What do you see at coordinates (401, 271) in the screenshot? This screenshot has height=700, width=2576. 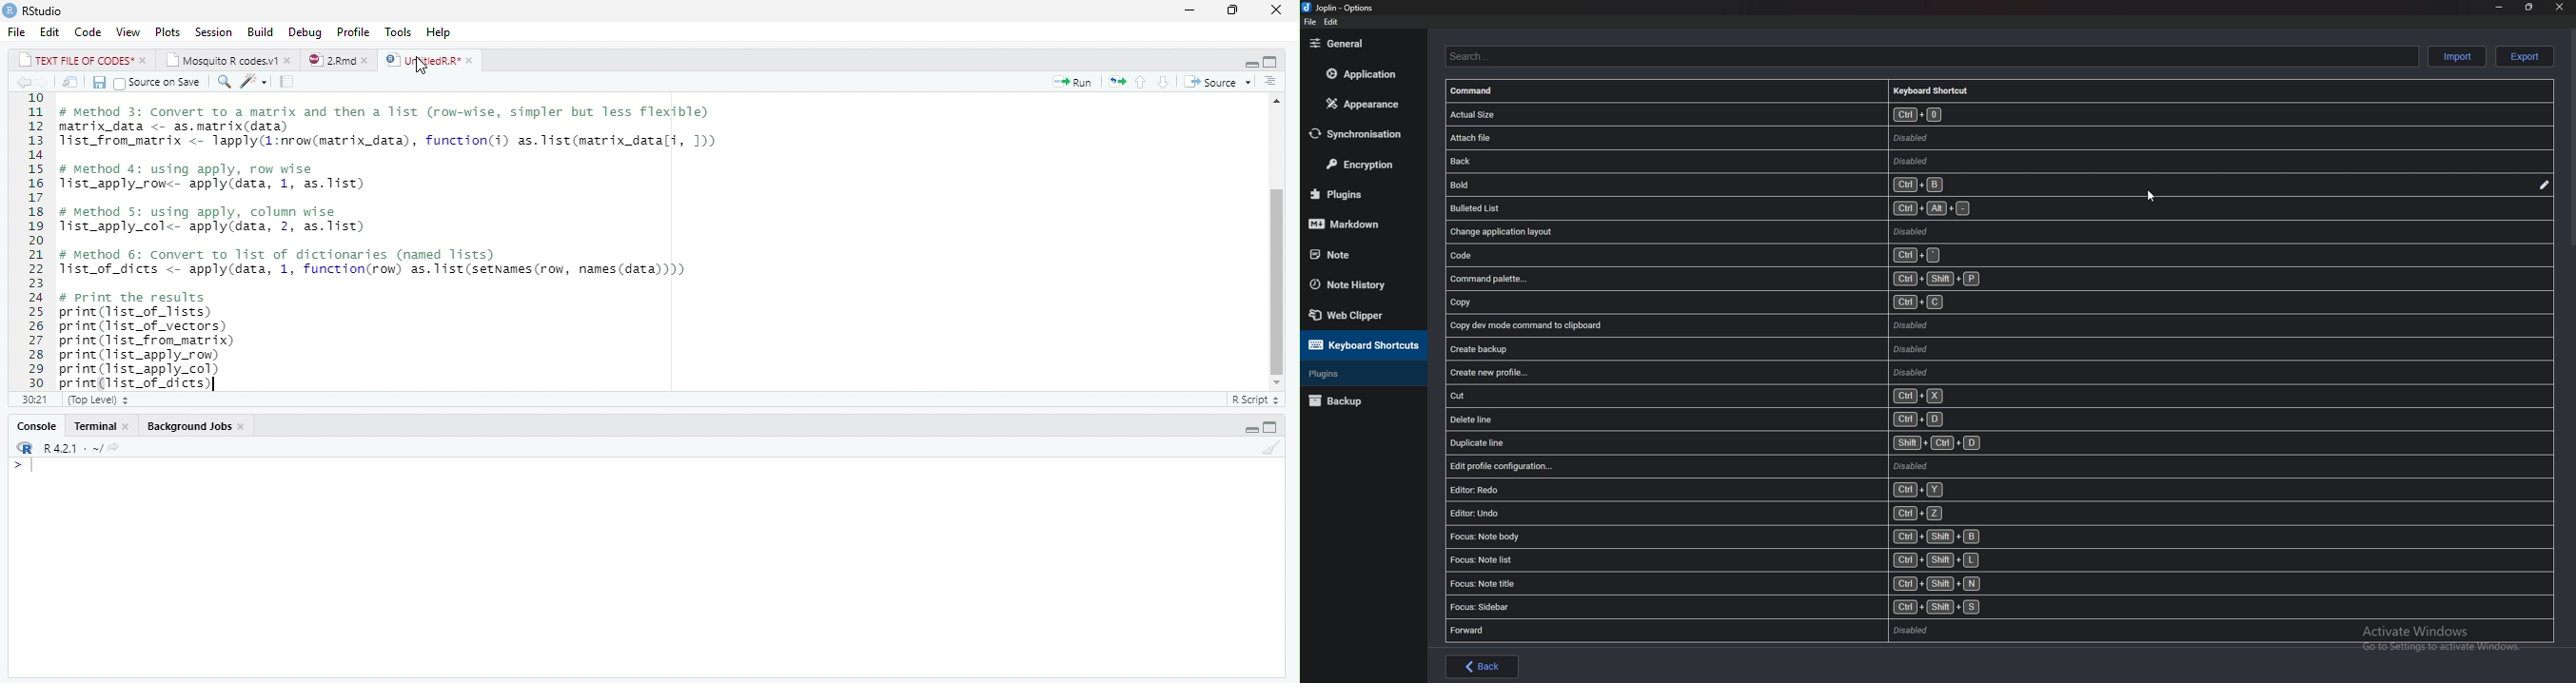 I see `Tist_of_dicts <- apply(data, 1, function(row) as.list(setNames(row, names(data))))` at bounding box center [401, 271].